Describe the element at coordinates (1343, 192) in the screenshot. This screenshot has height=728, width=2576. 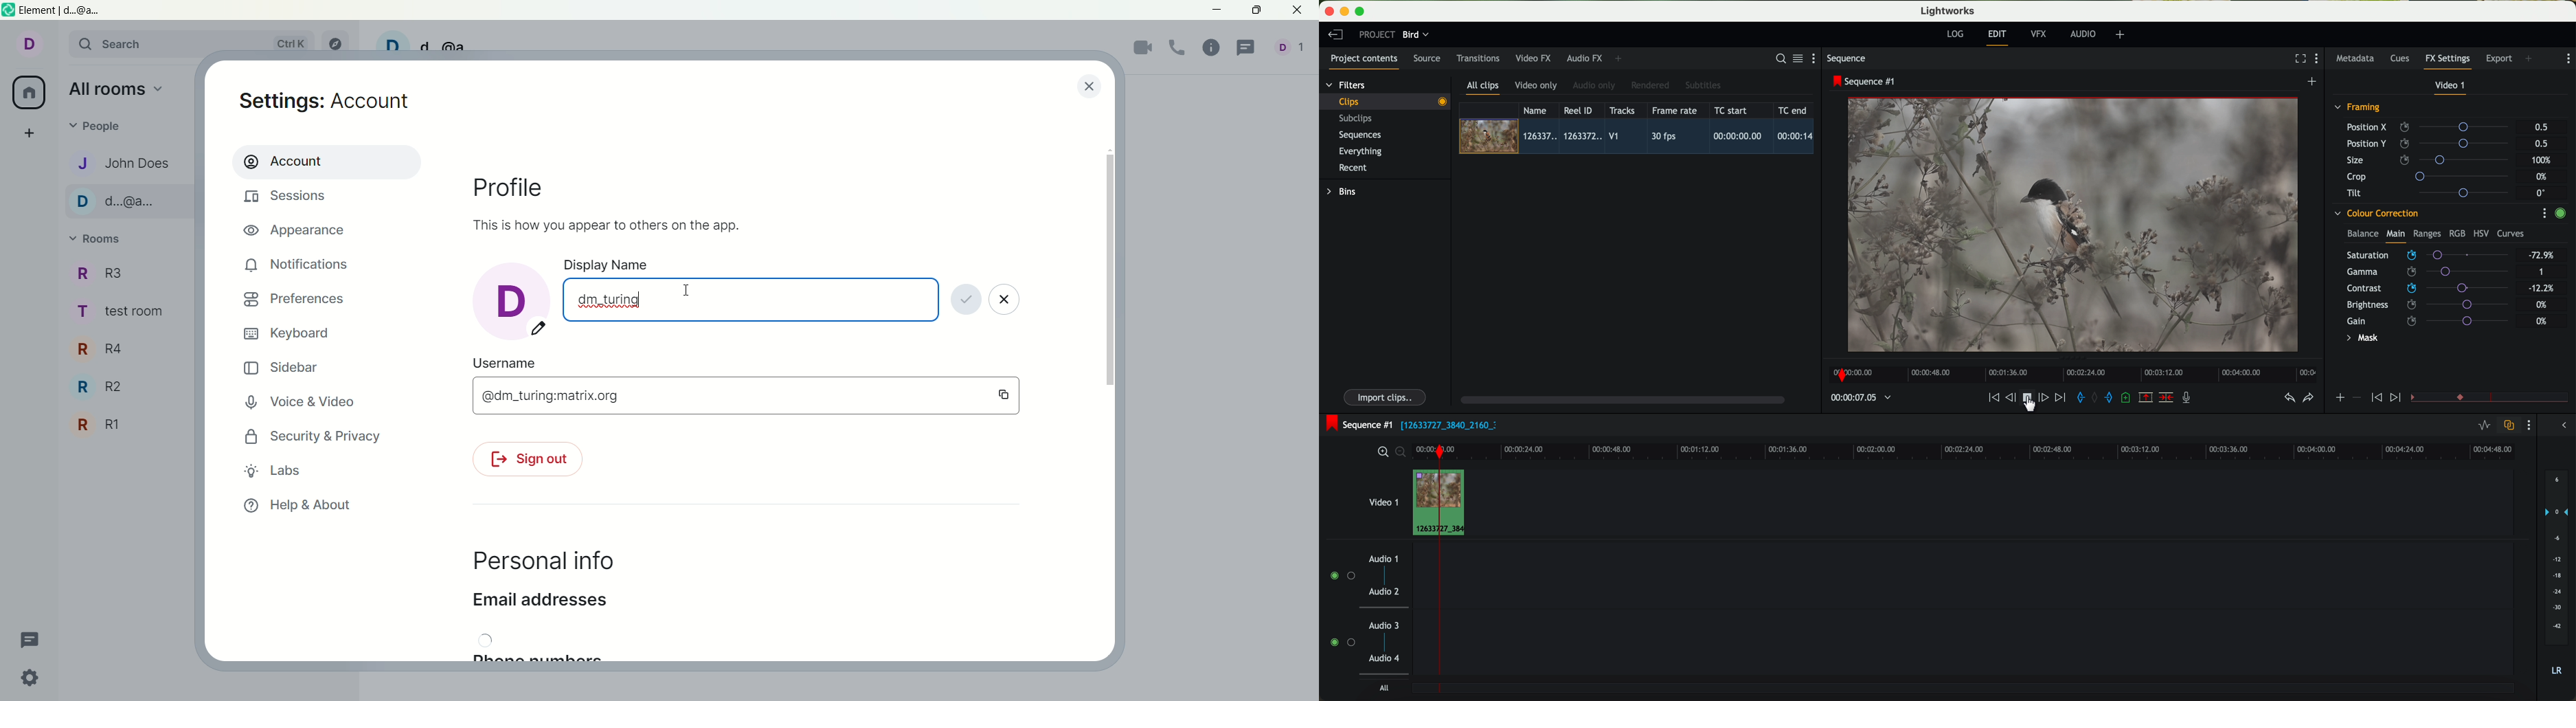
I see `bins` at that location.